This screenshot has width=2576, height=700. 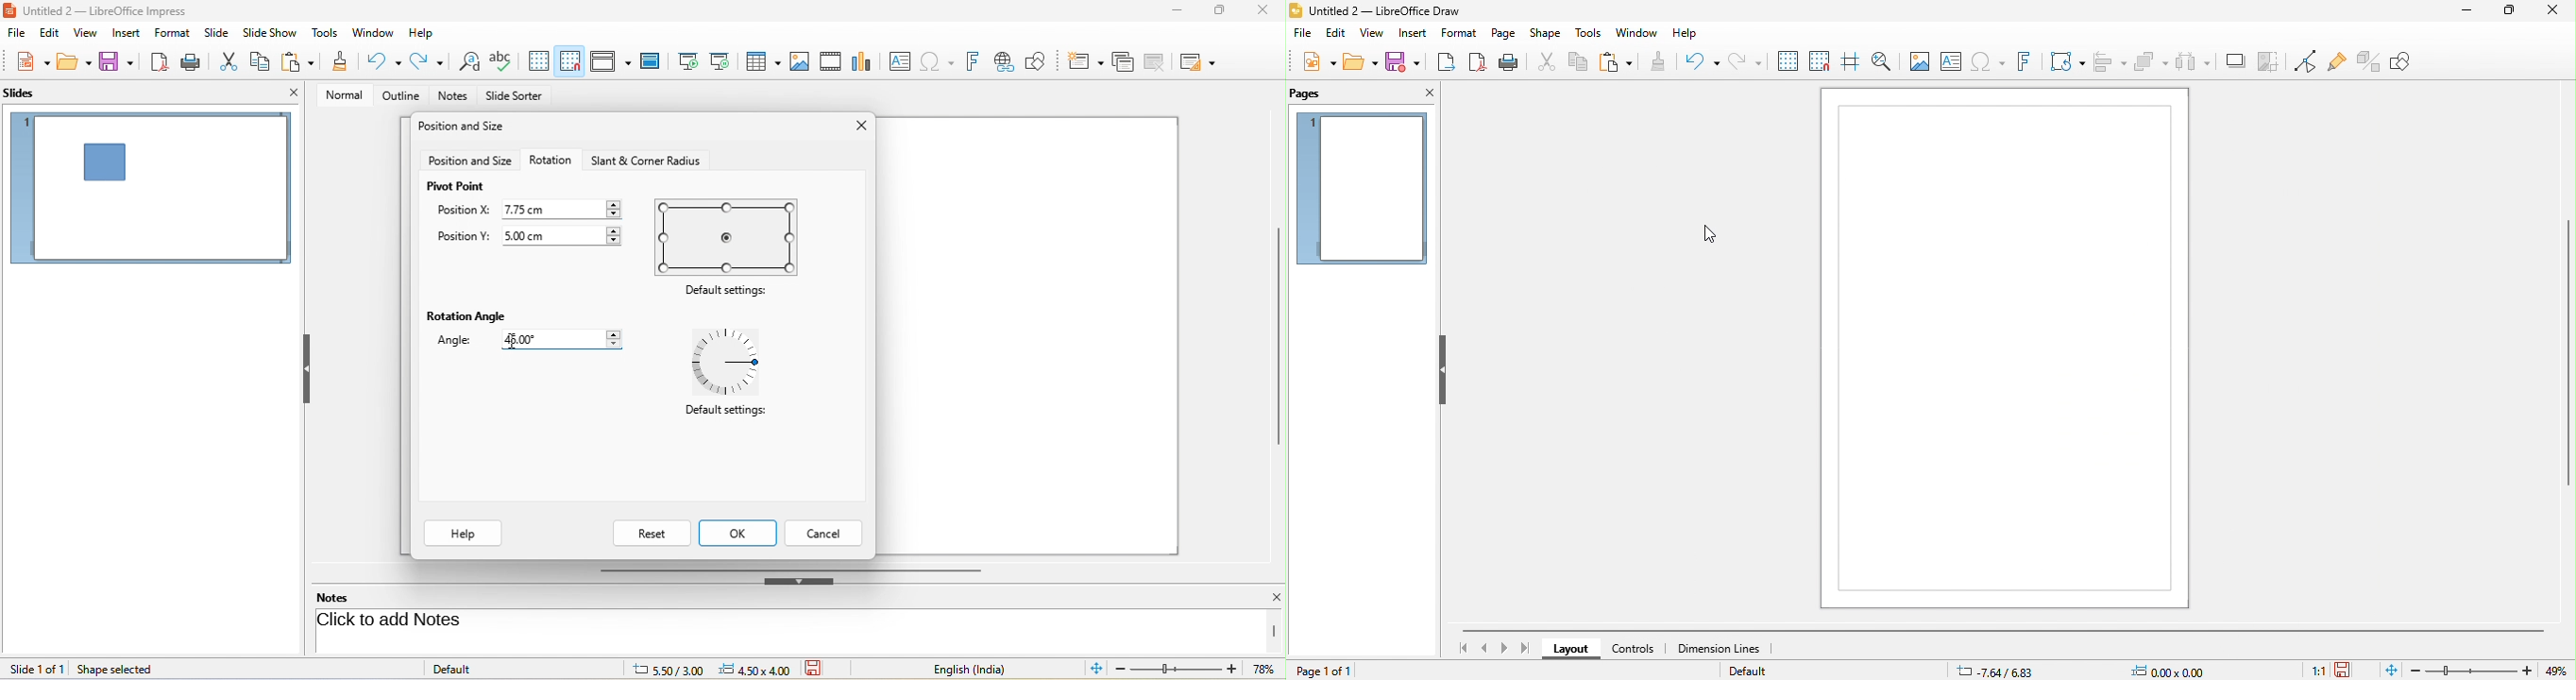 I want to click on chart, so click(x=864, y=60).